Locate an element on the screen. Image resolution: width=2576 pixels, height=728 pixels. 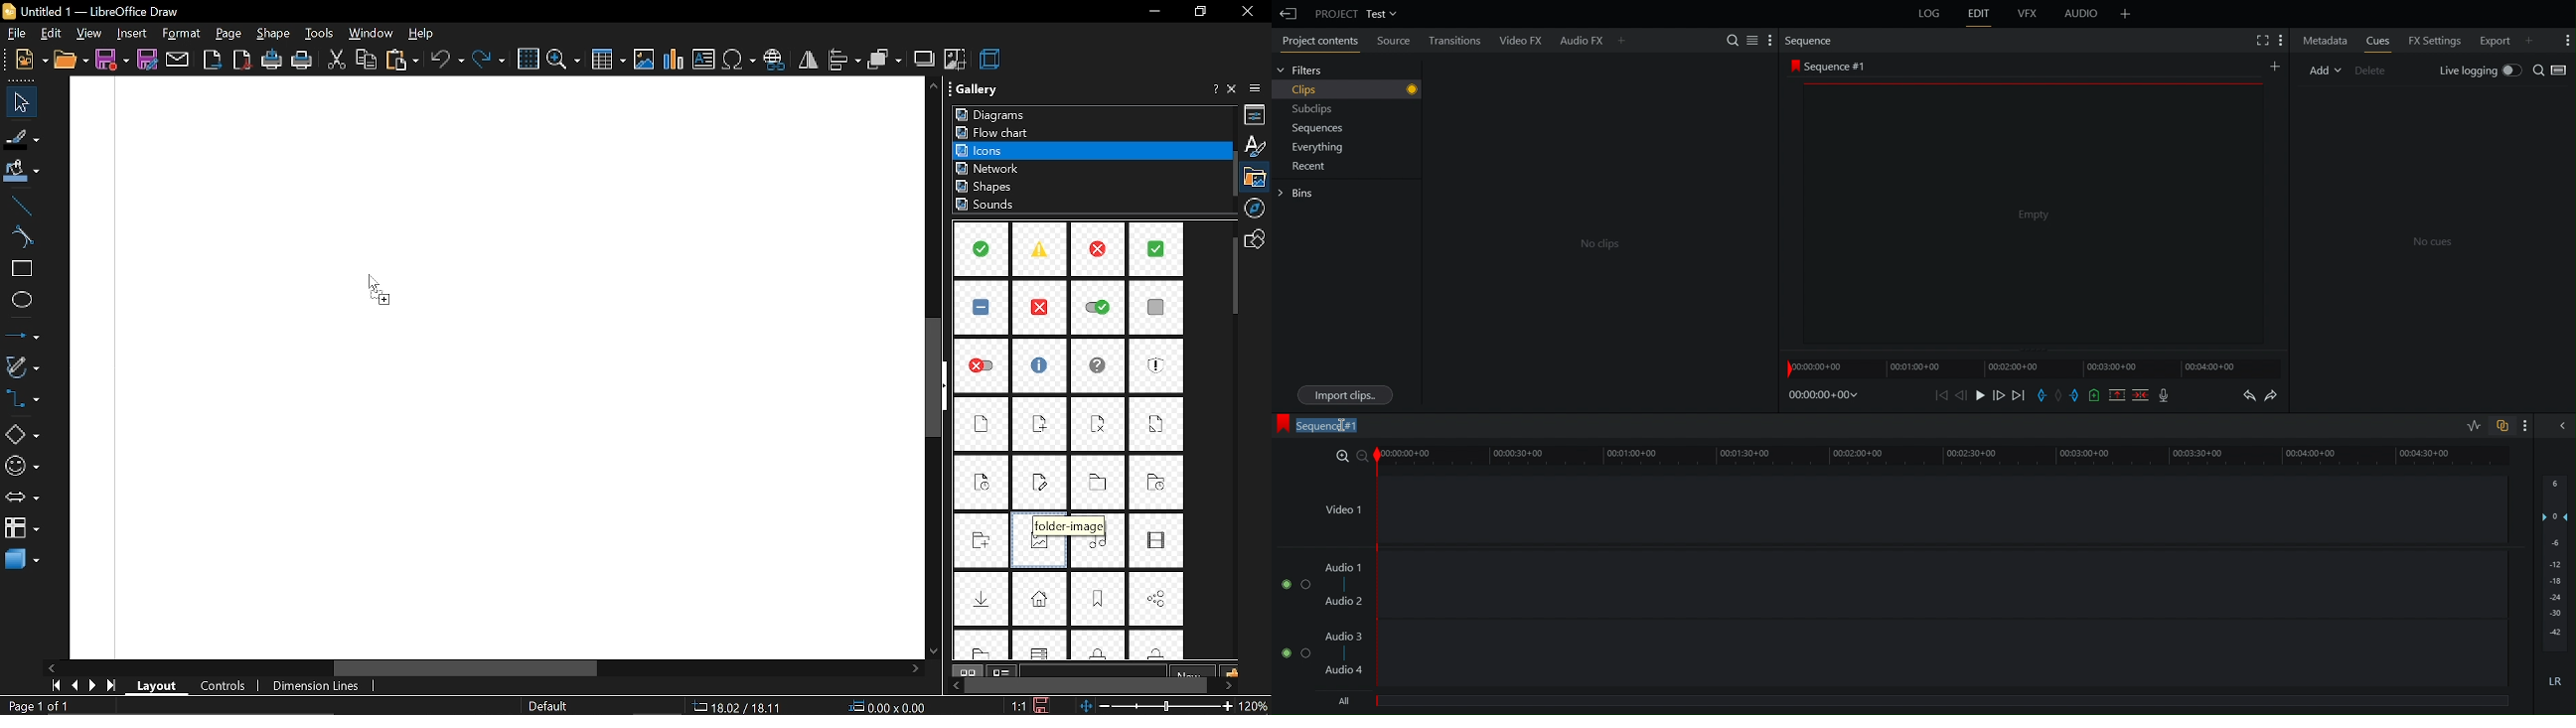
Audio 3 is located at coordinates (1347, 636).